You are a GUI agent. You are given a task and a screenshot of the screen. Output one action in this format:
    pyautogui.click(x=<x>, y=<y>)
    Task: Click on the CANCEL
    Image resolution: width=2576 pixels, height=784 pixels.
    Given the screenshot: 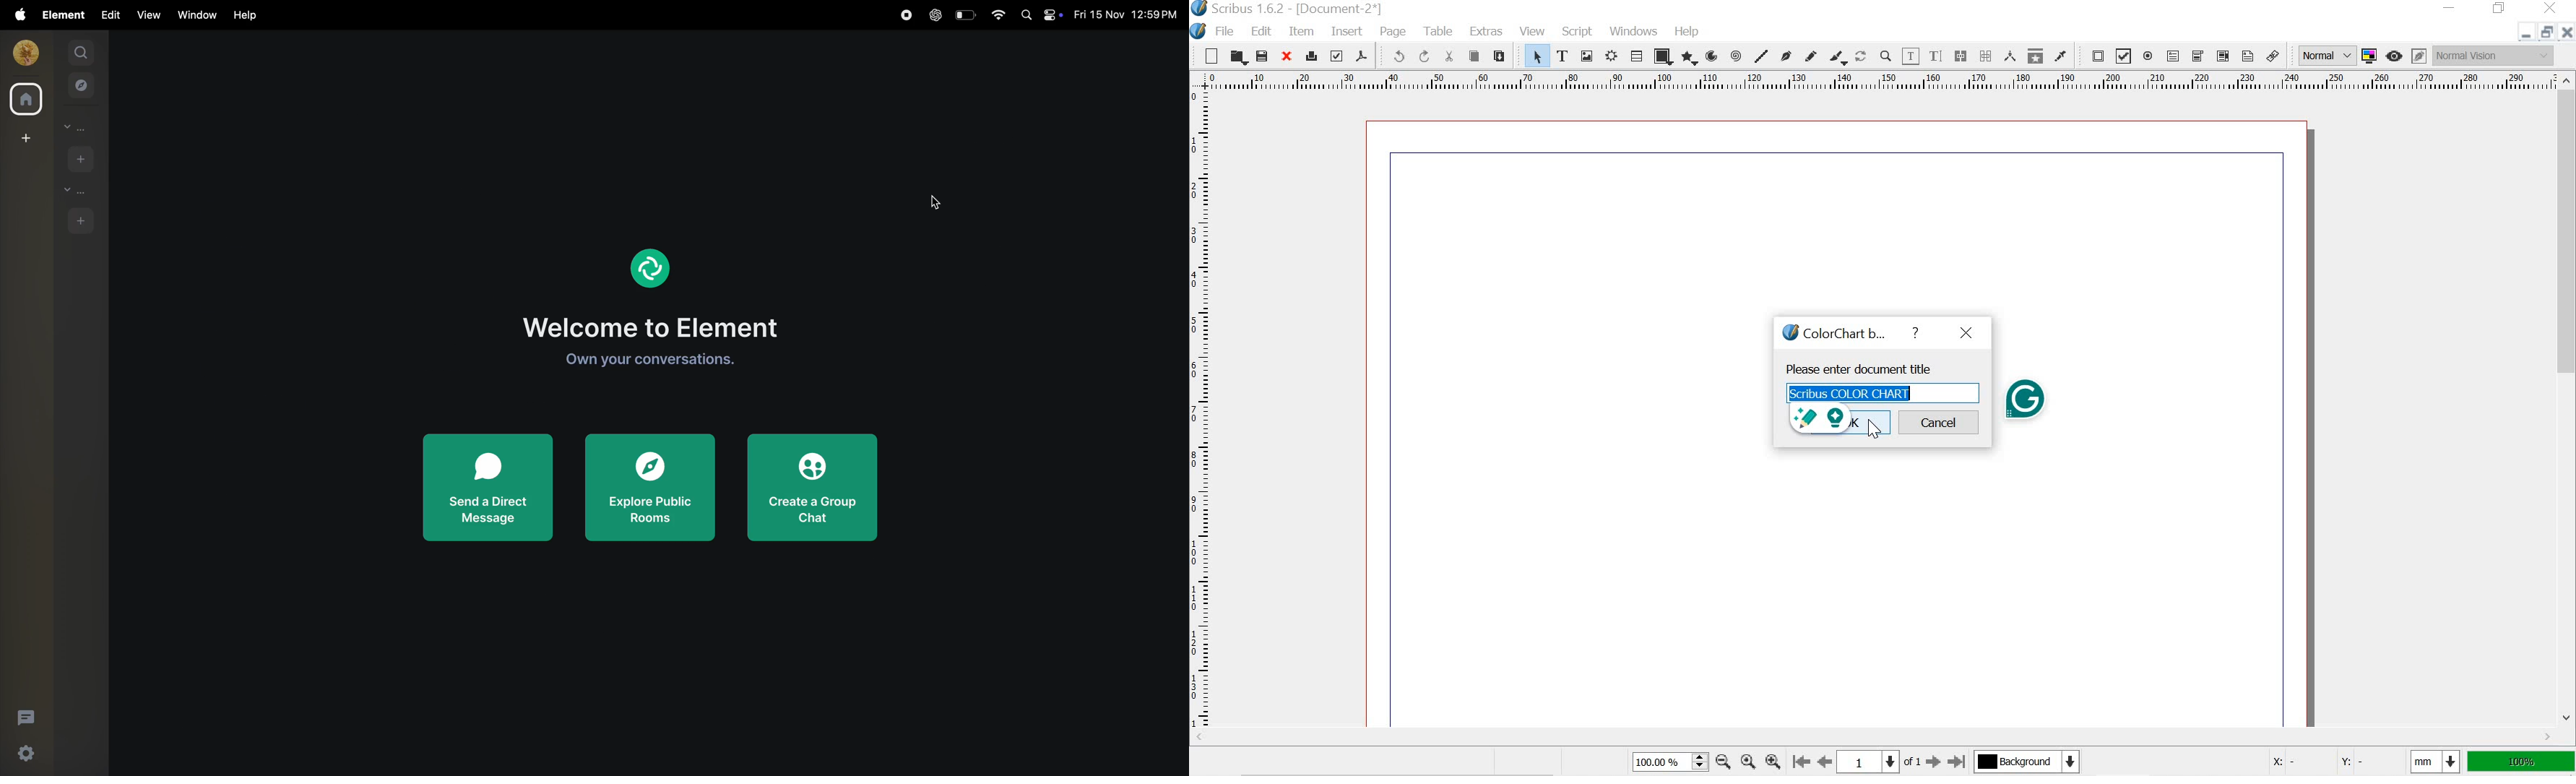 What is the action you would take?
    pyautogui.click(x=1939, y=422)
    